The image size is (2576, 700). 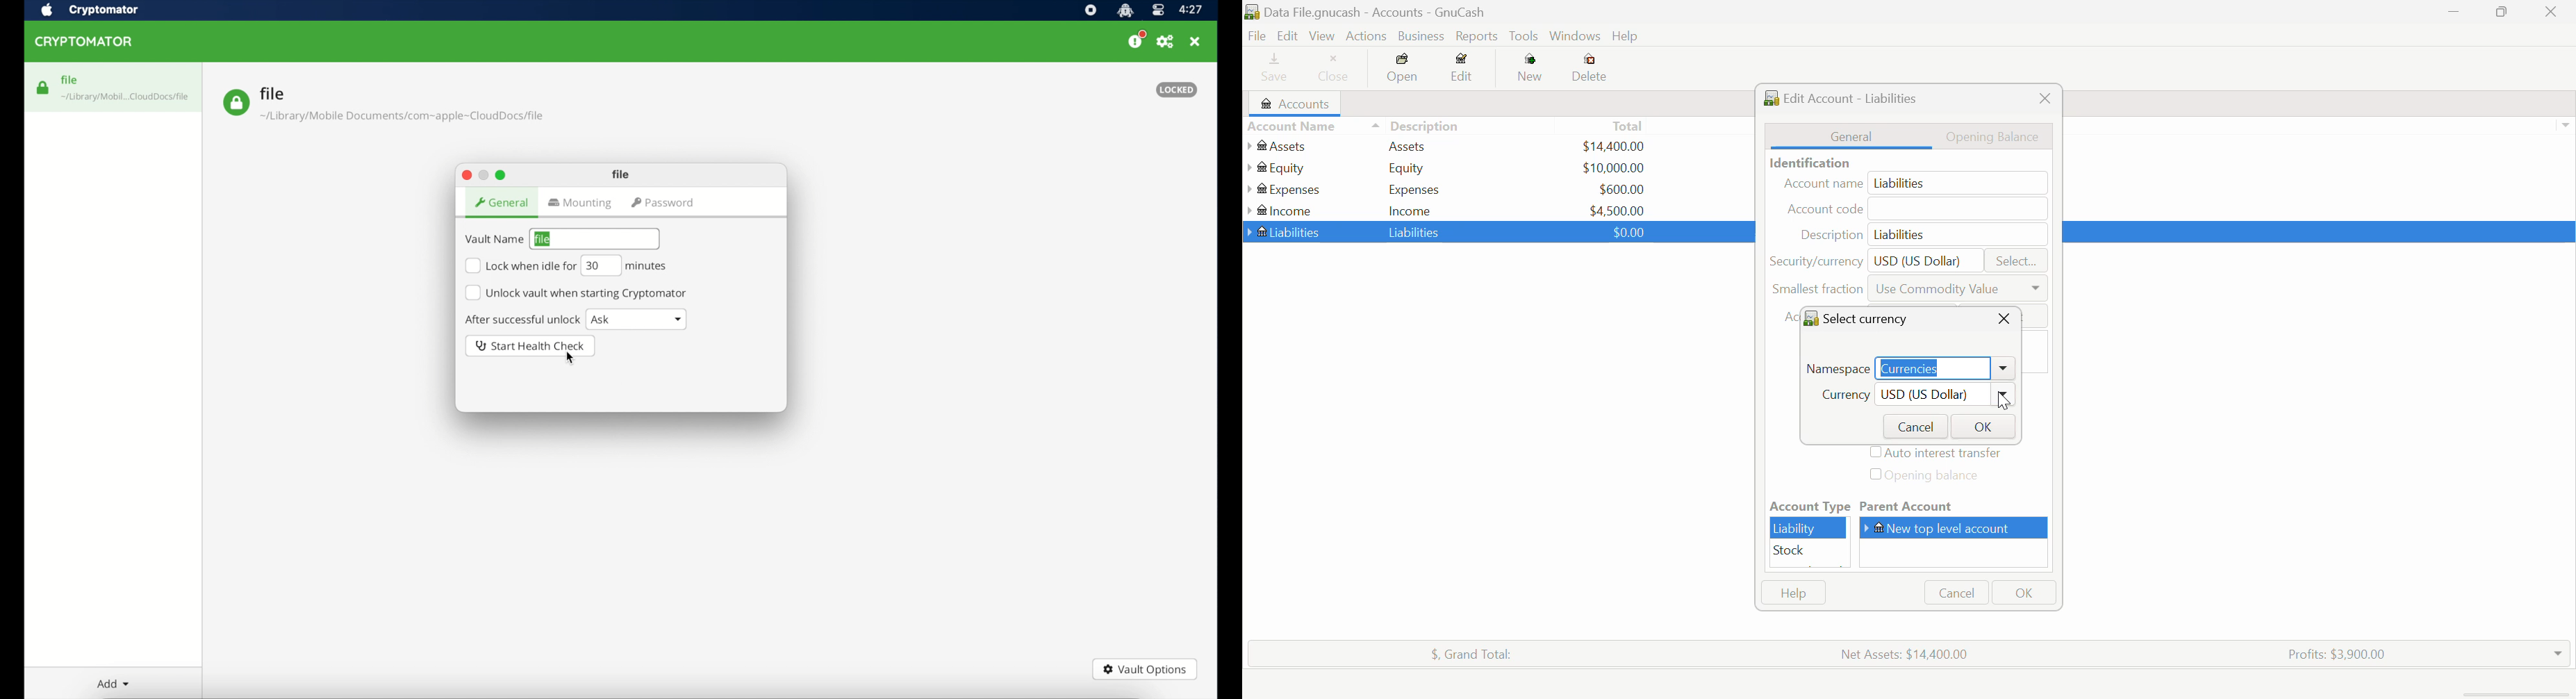 I want to click on Delete, so click(x=1590, y=68).